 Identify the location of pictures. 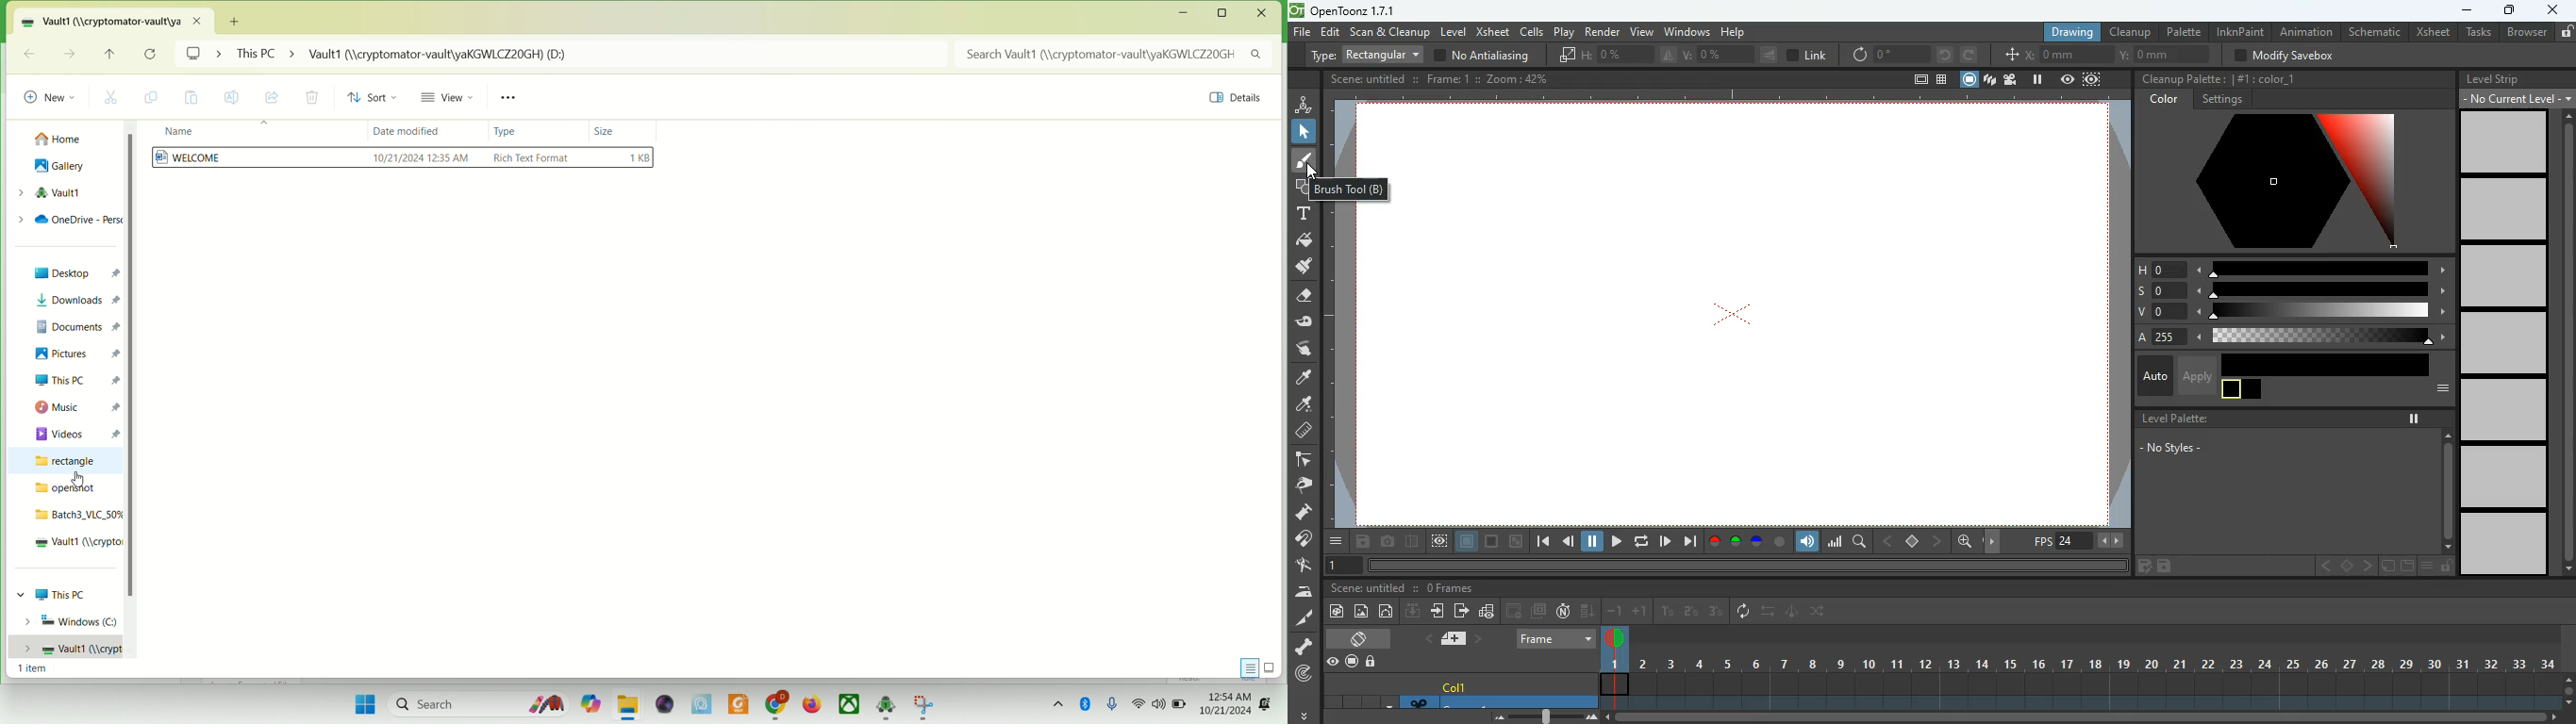
(75, 354).